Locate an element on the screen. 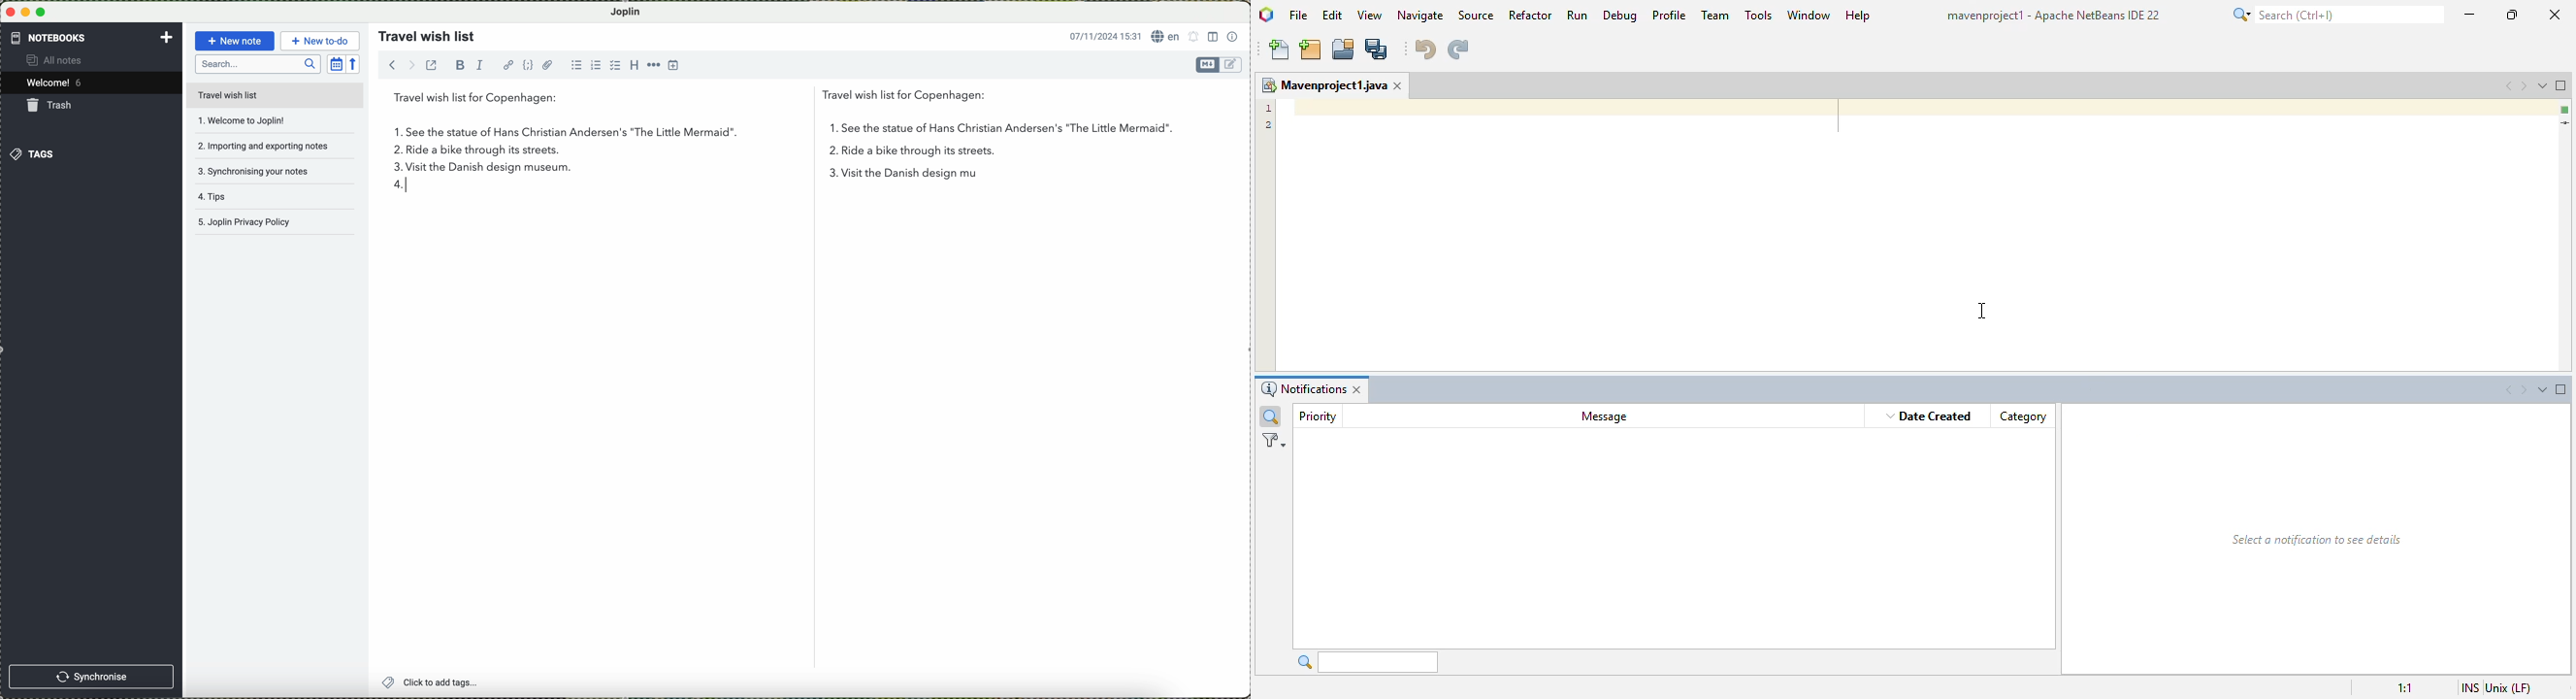 The image size is (2576, 700). notebooks tab is located at coordinates (92, 38).